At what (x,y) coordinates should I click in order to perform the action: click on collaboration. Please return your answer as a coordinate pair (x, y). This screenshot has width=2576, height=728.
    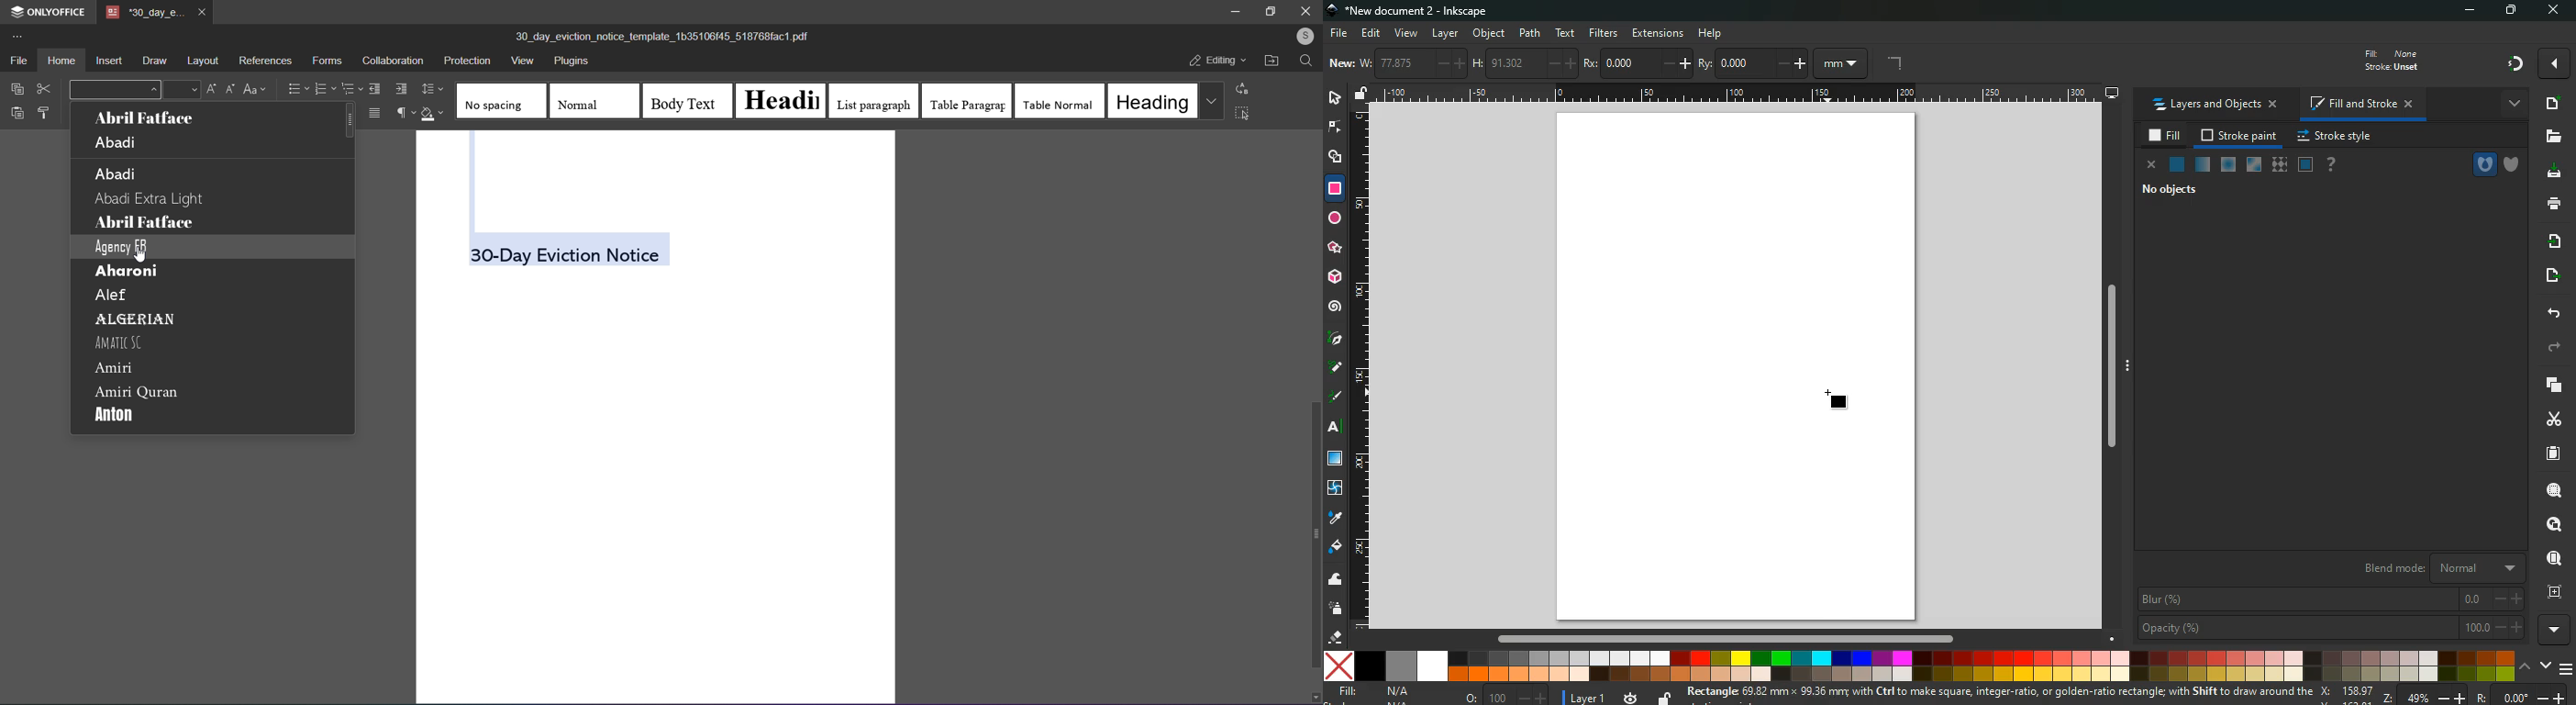
    Looking at the image, I should click on (392, 61).